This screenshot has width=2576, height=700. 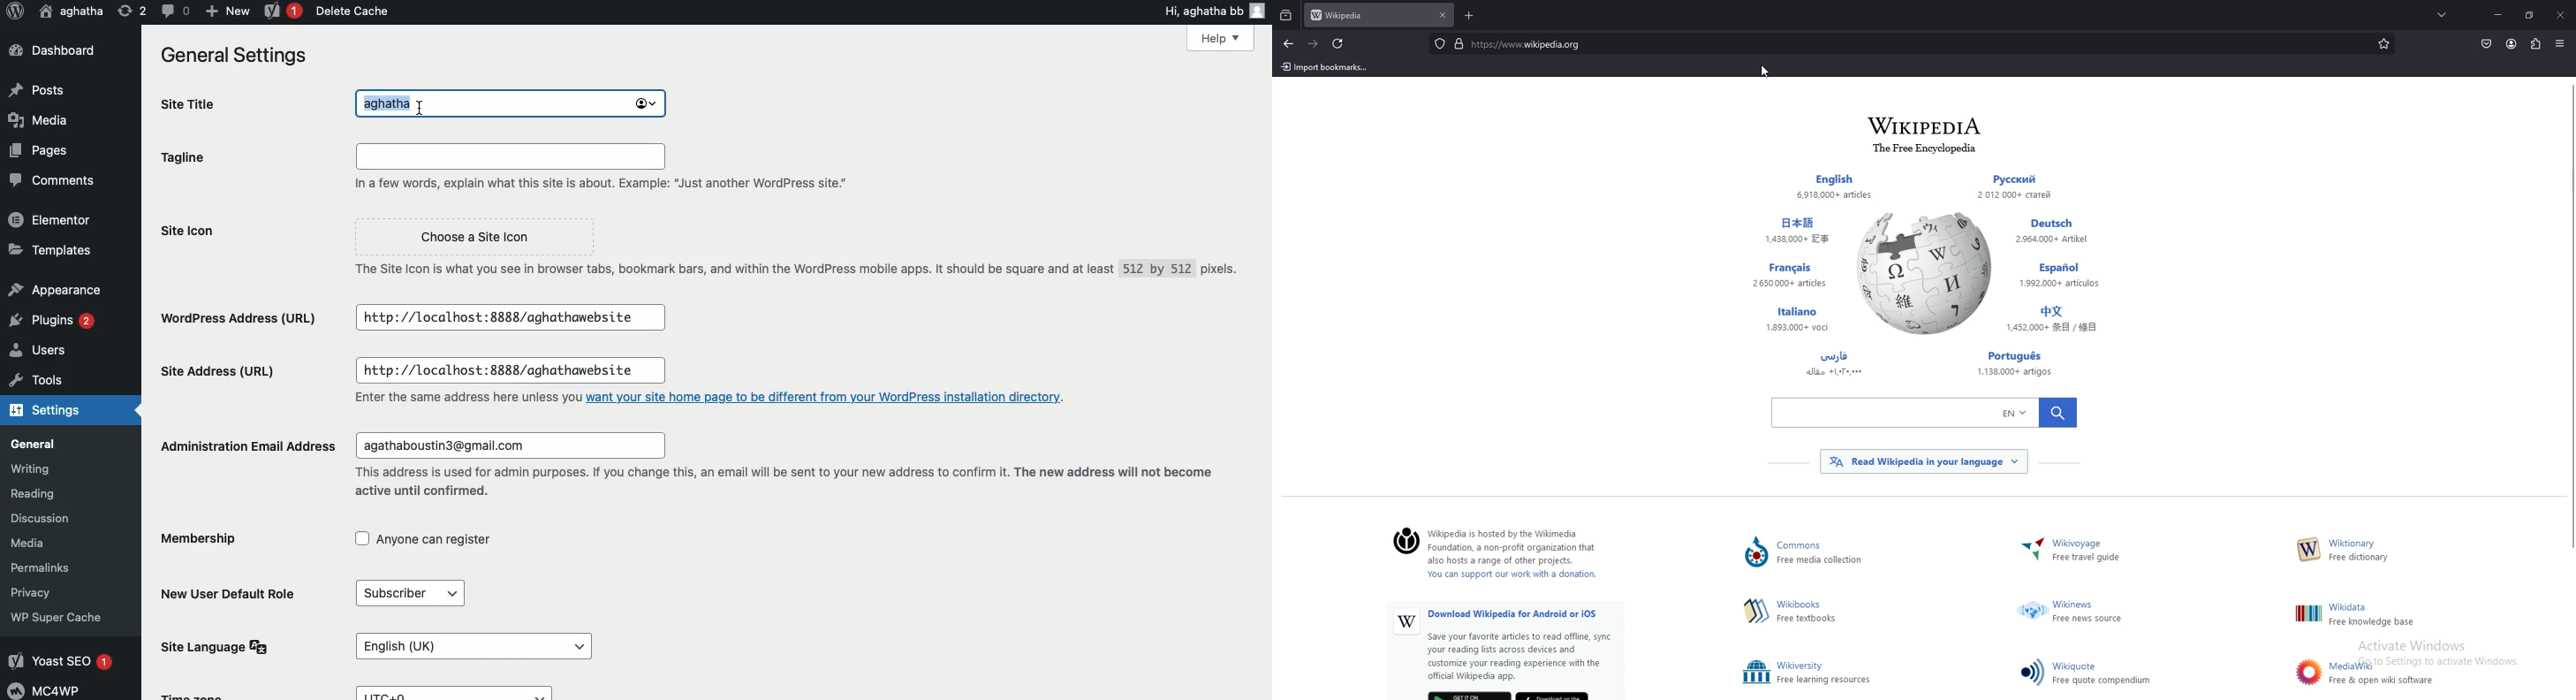 I want to click on Site title, so click(x=190, y=103).